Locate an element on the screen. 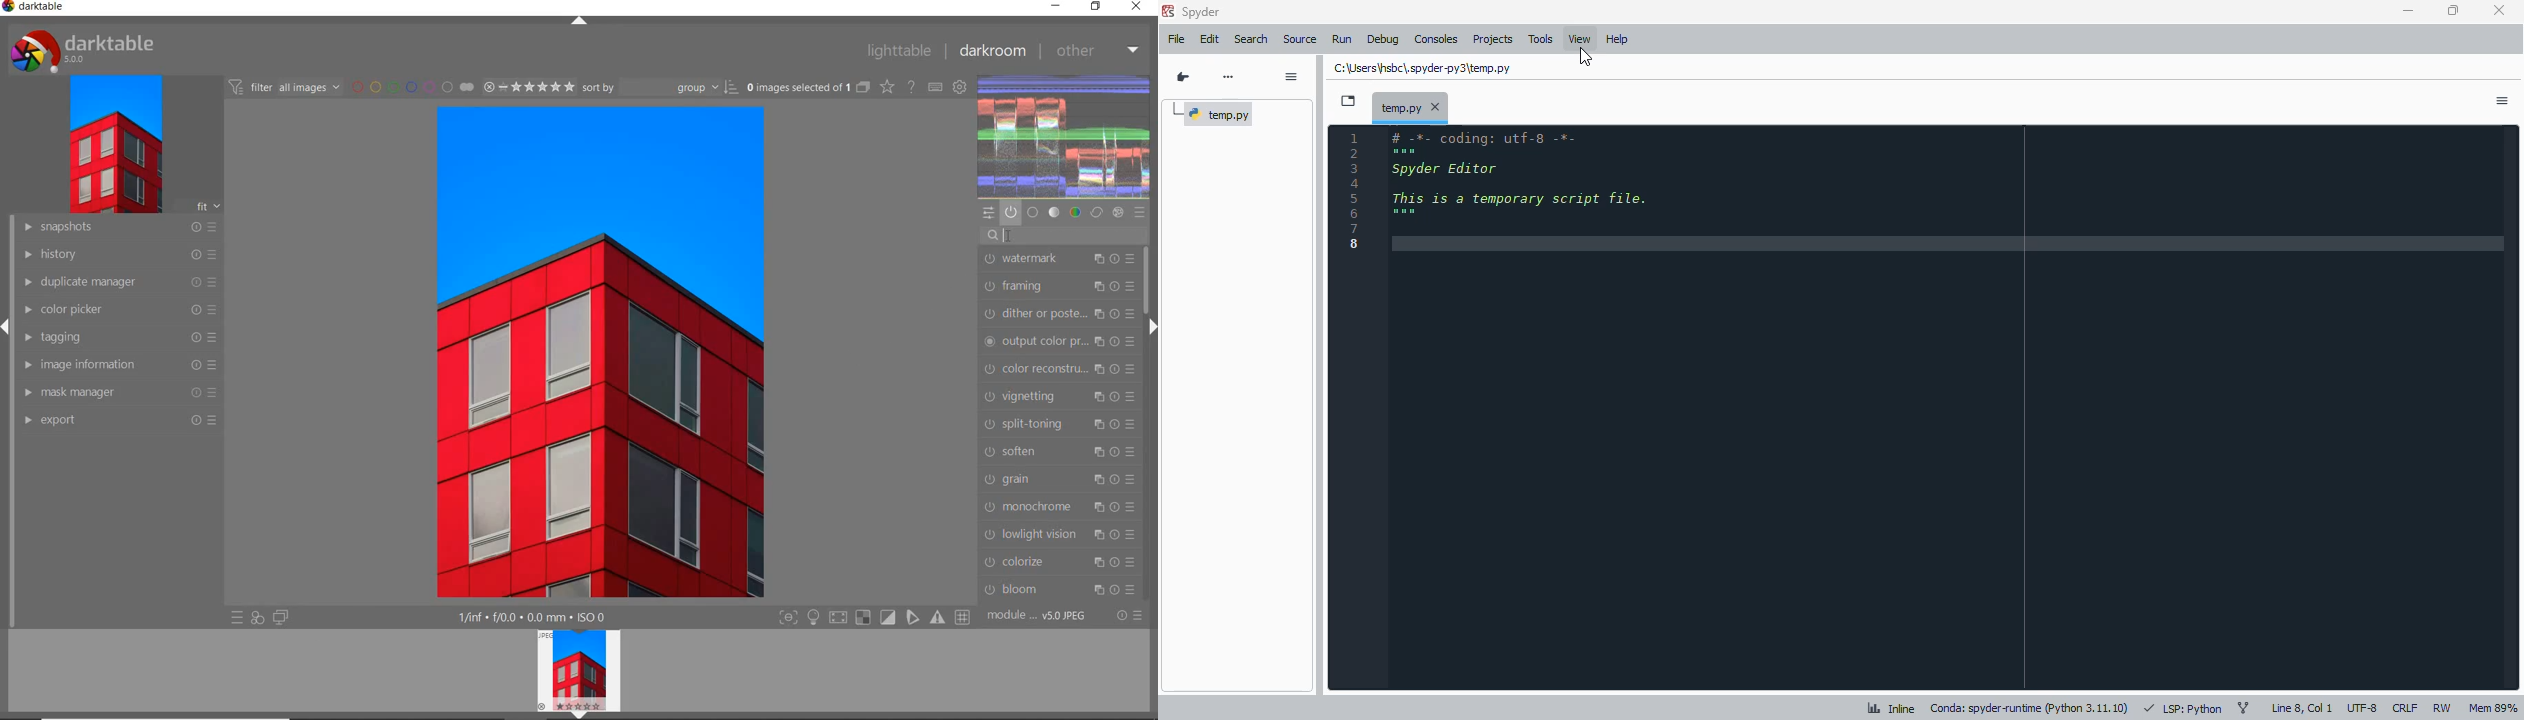  options is located at coordinates (2503, 101).